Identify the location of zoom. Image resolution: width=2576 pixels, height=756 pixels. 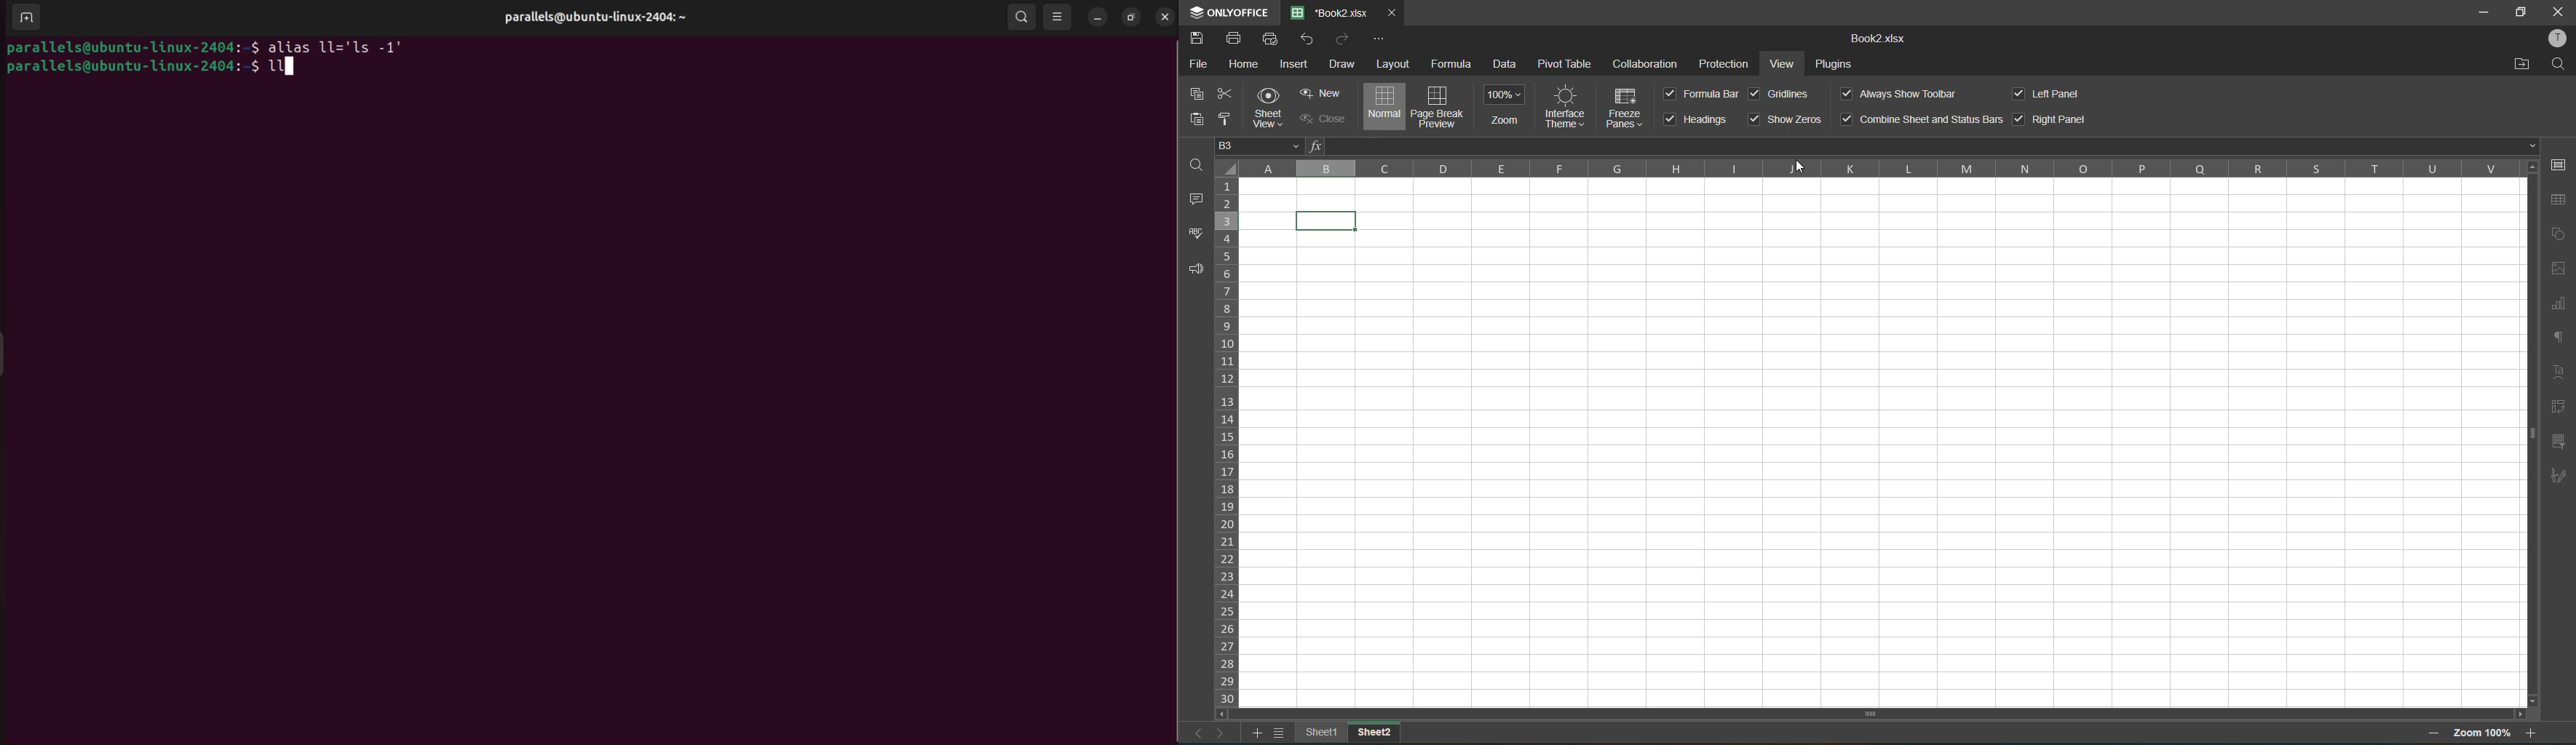
(1506, 106).